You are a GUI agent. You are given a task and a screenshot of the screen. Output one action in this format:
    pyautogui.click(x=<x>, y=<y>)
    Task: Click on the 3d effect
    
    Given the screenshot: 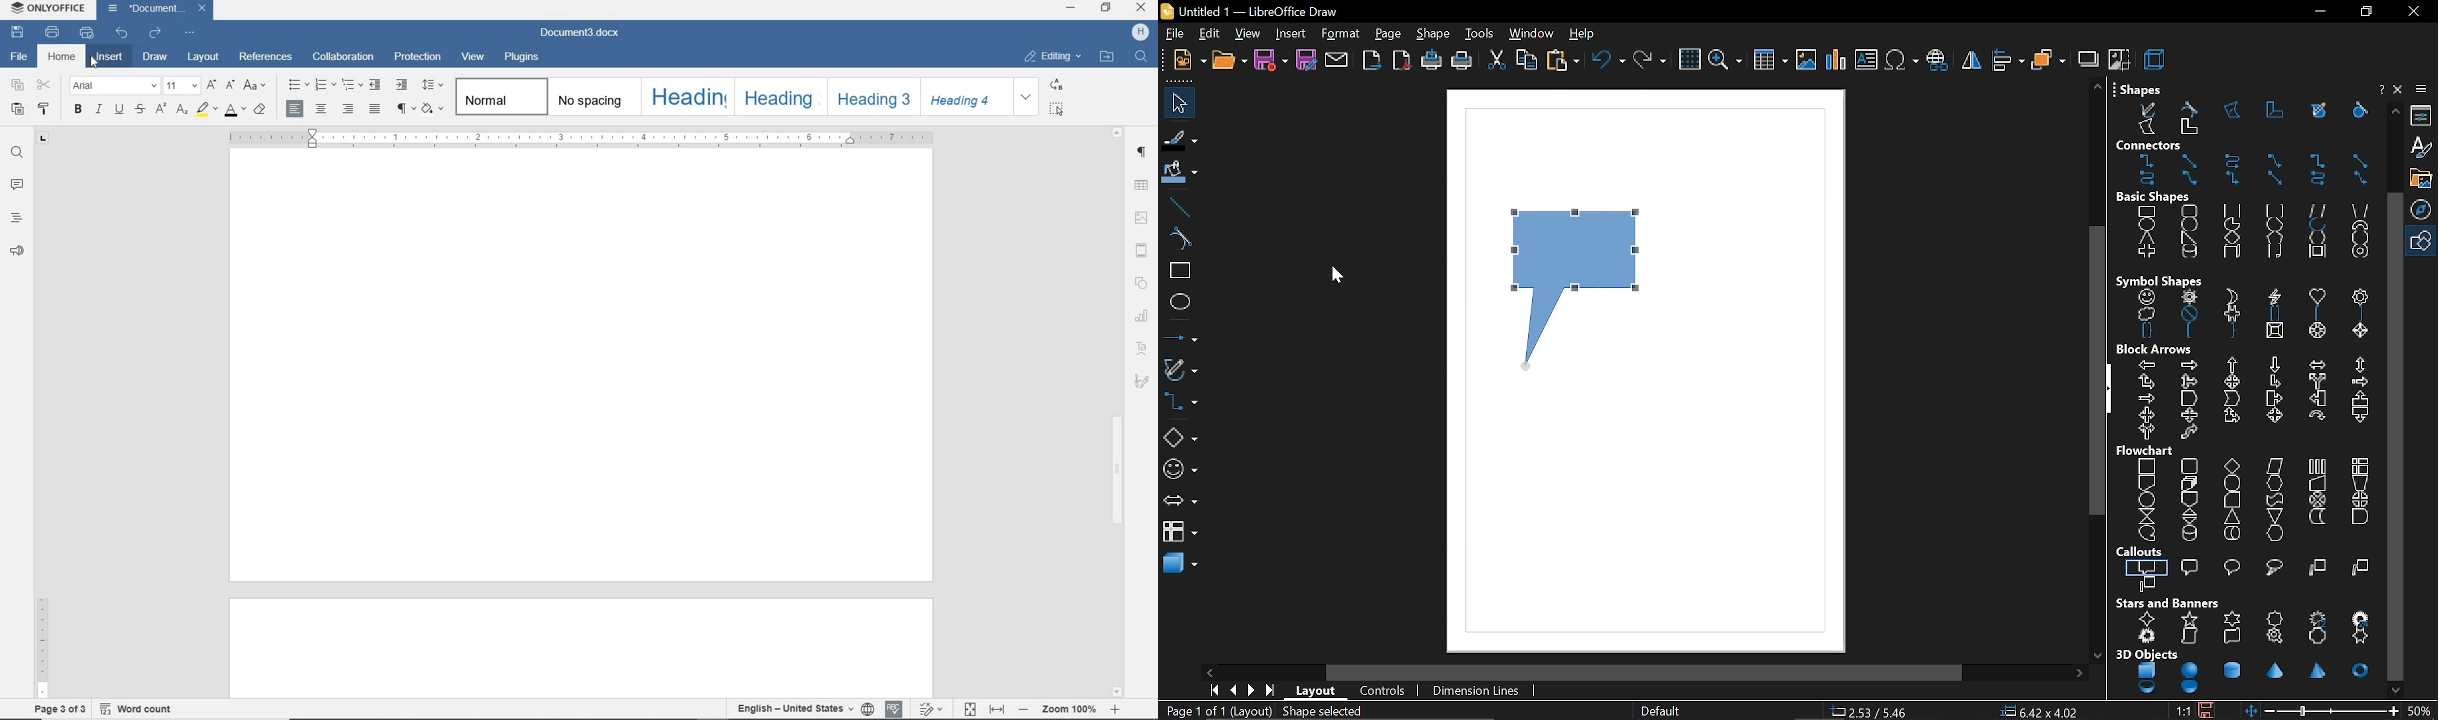 What is the action you would take?
    pyautogui.click(x=2154, y=59)
    